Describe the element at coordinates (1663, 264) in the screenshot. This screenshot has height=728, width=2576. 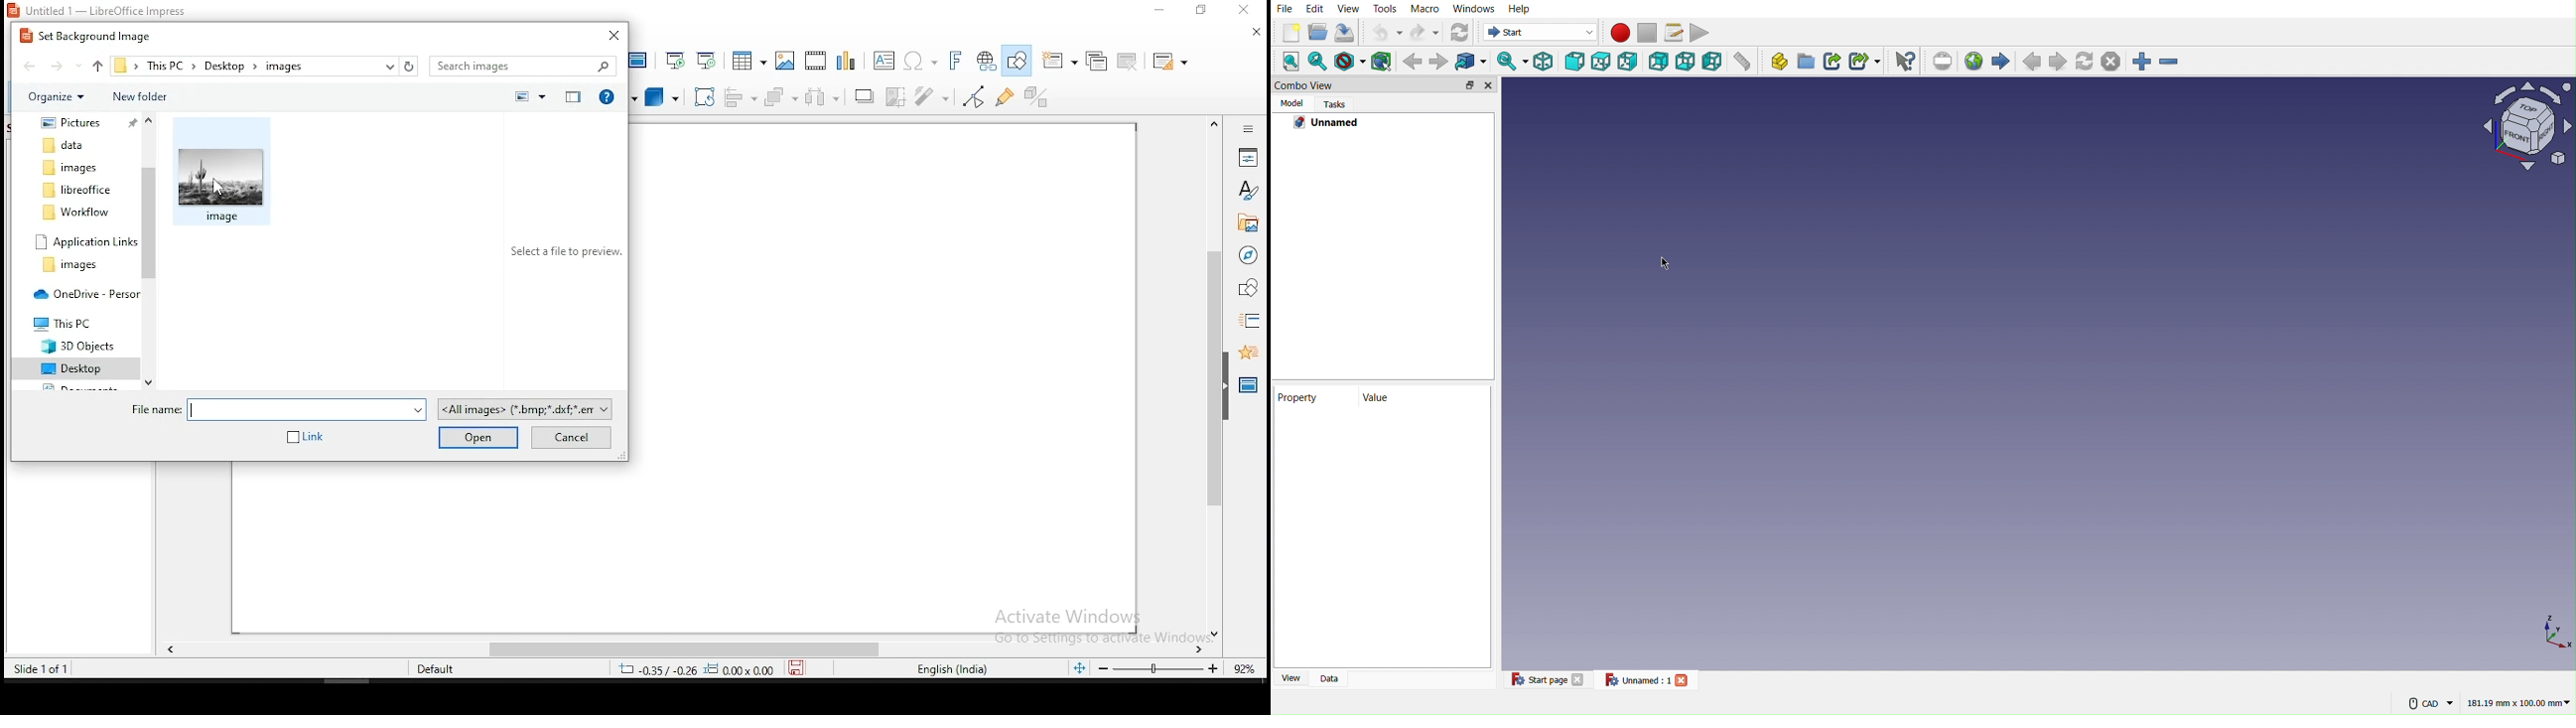
I see `Cursor` at that location.